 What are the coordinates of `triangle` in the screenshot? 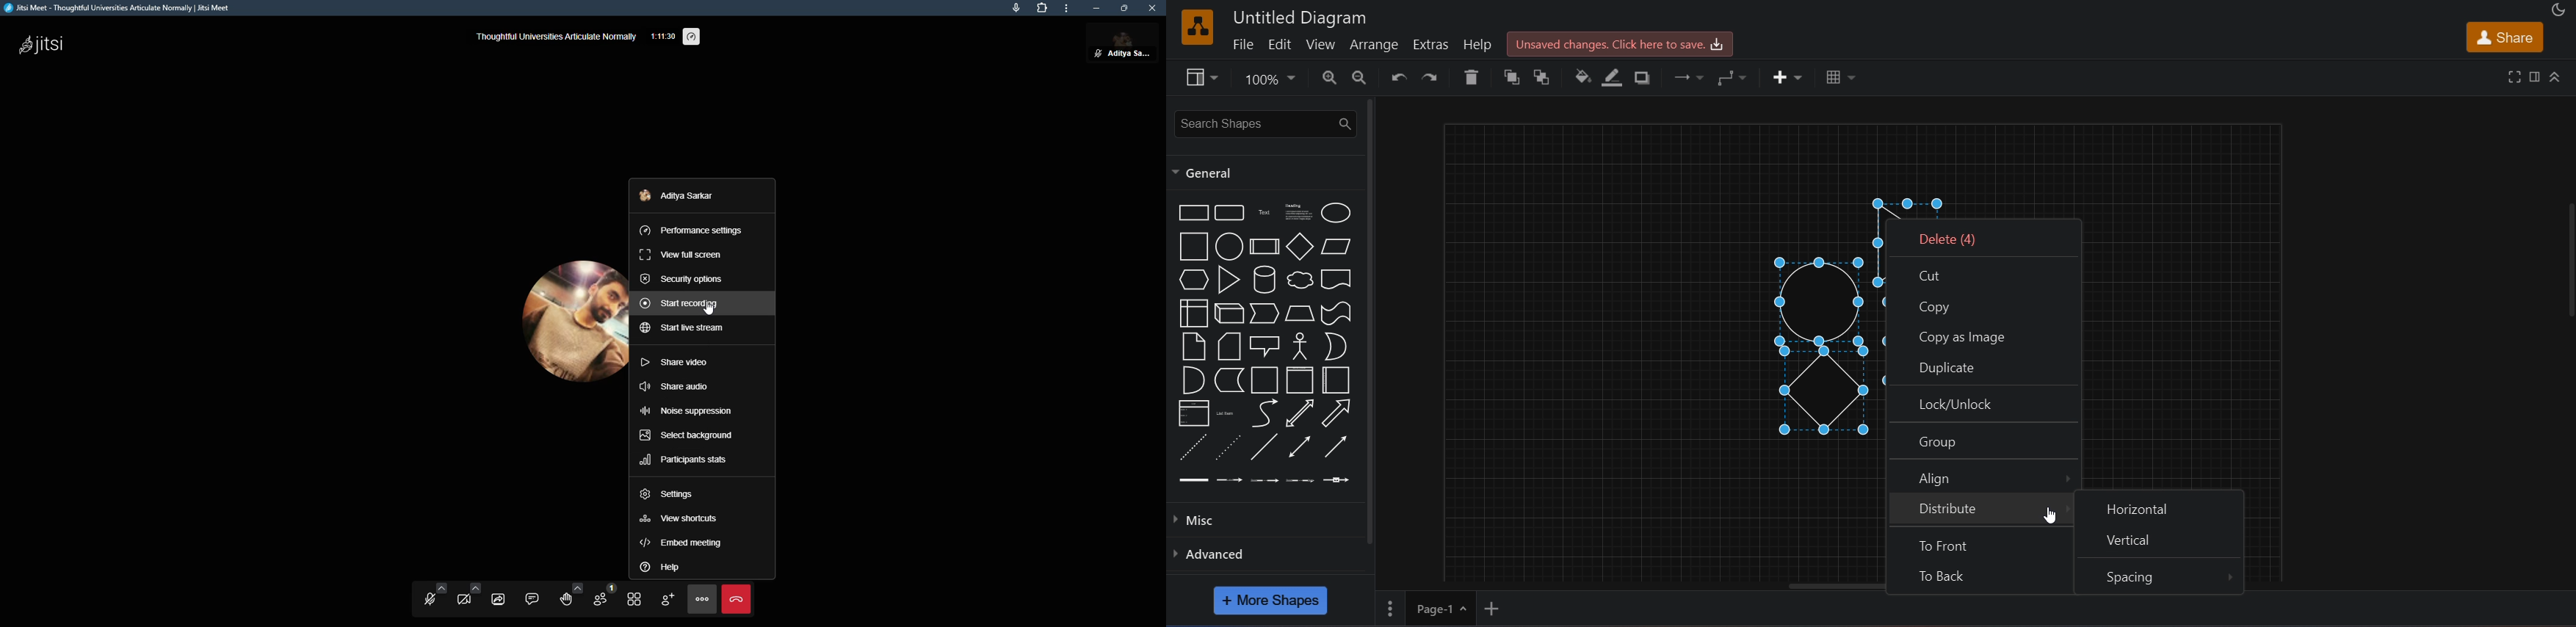 It's located at (1229, 279).